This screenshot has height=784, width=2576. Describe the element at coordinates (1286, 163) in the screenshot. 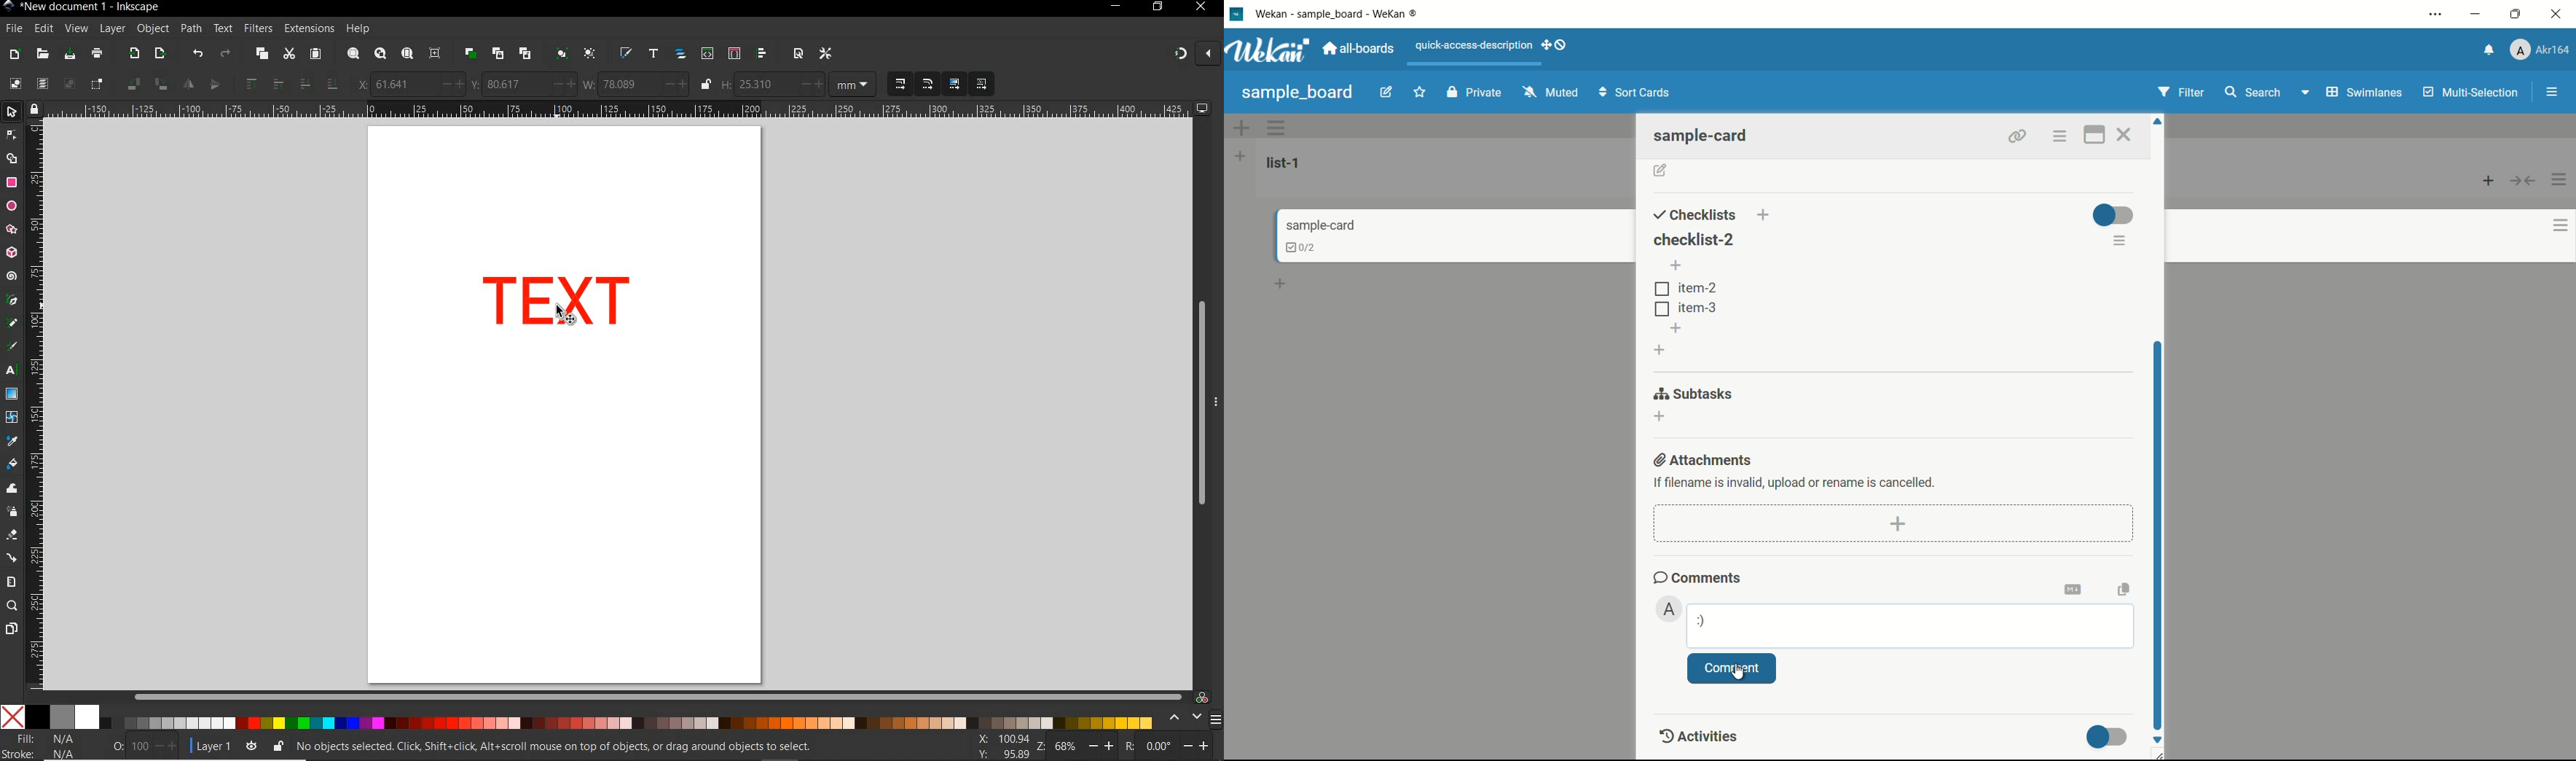

I see `list name` at that location.